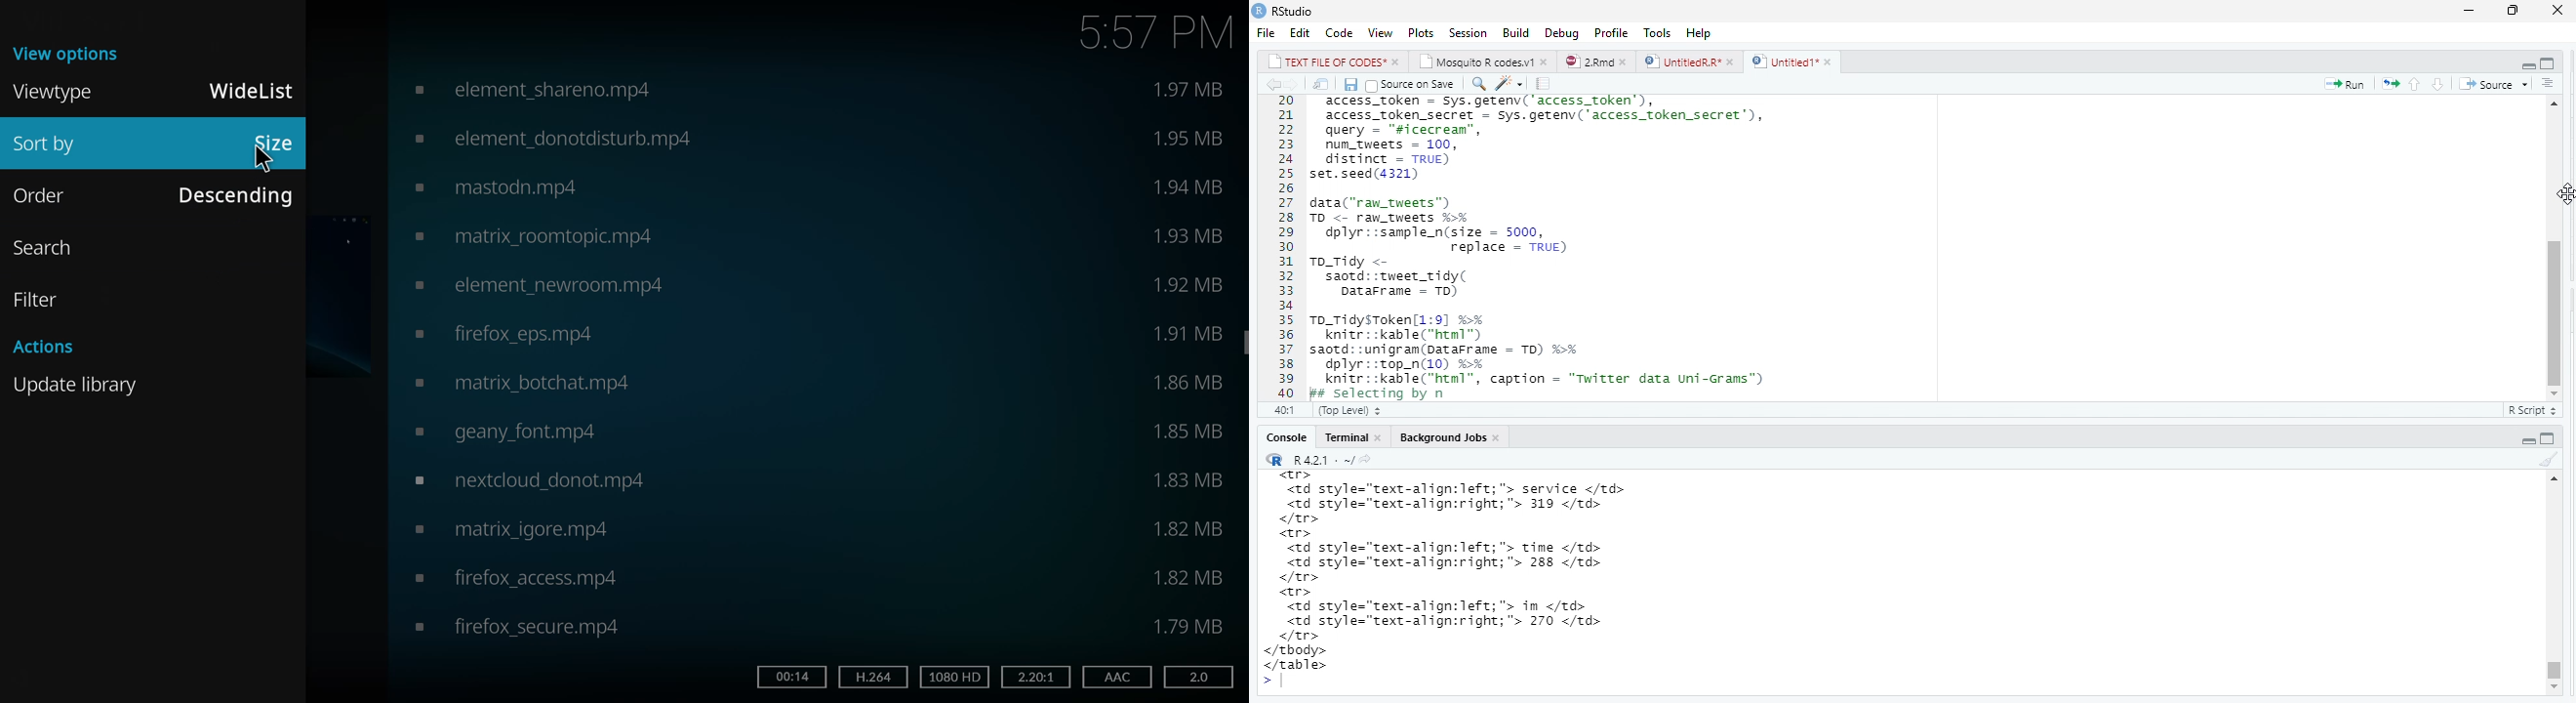 The height and width of the screenshot is (728, 2576). I want to click on Save document, so click(1348, 84).